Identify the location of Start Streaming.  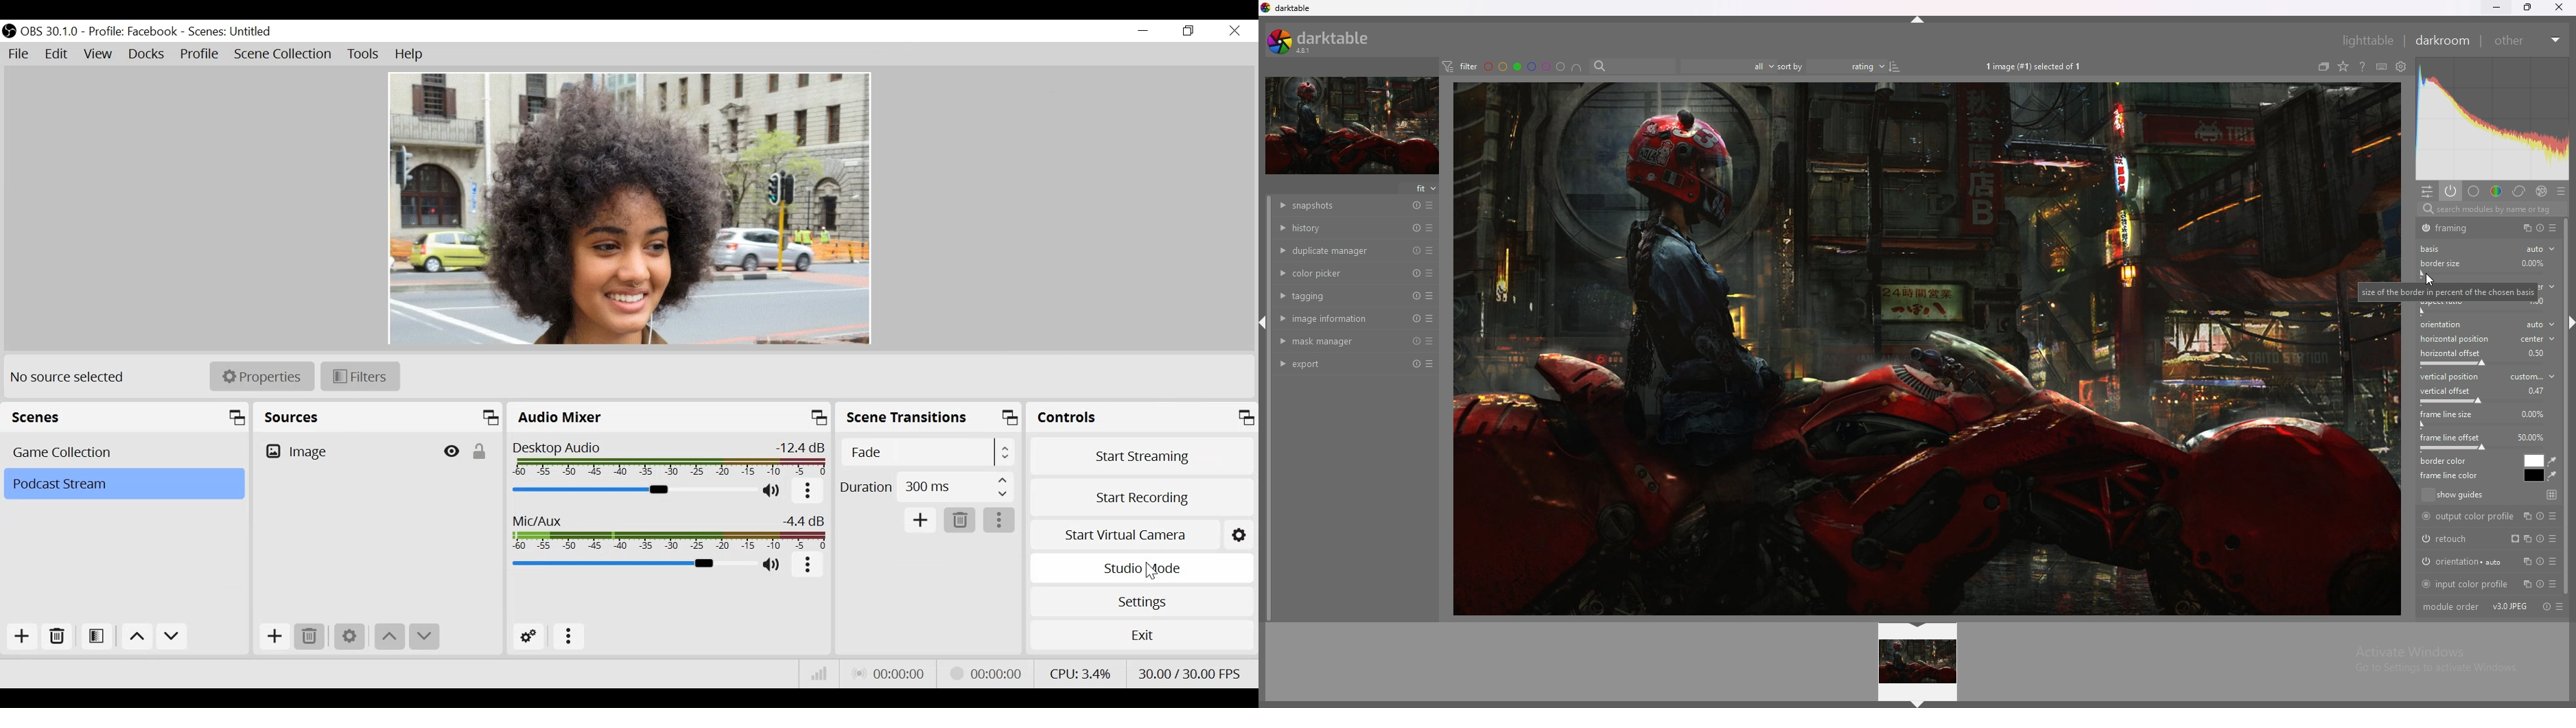
(1142, 456).